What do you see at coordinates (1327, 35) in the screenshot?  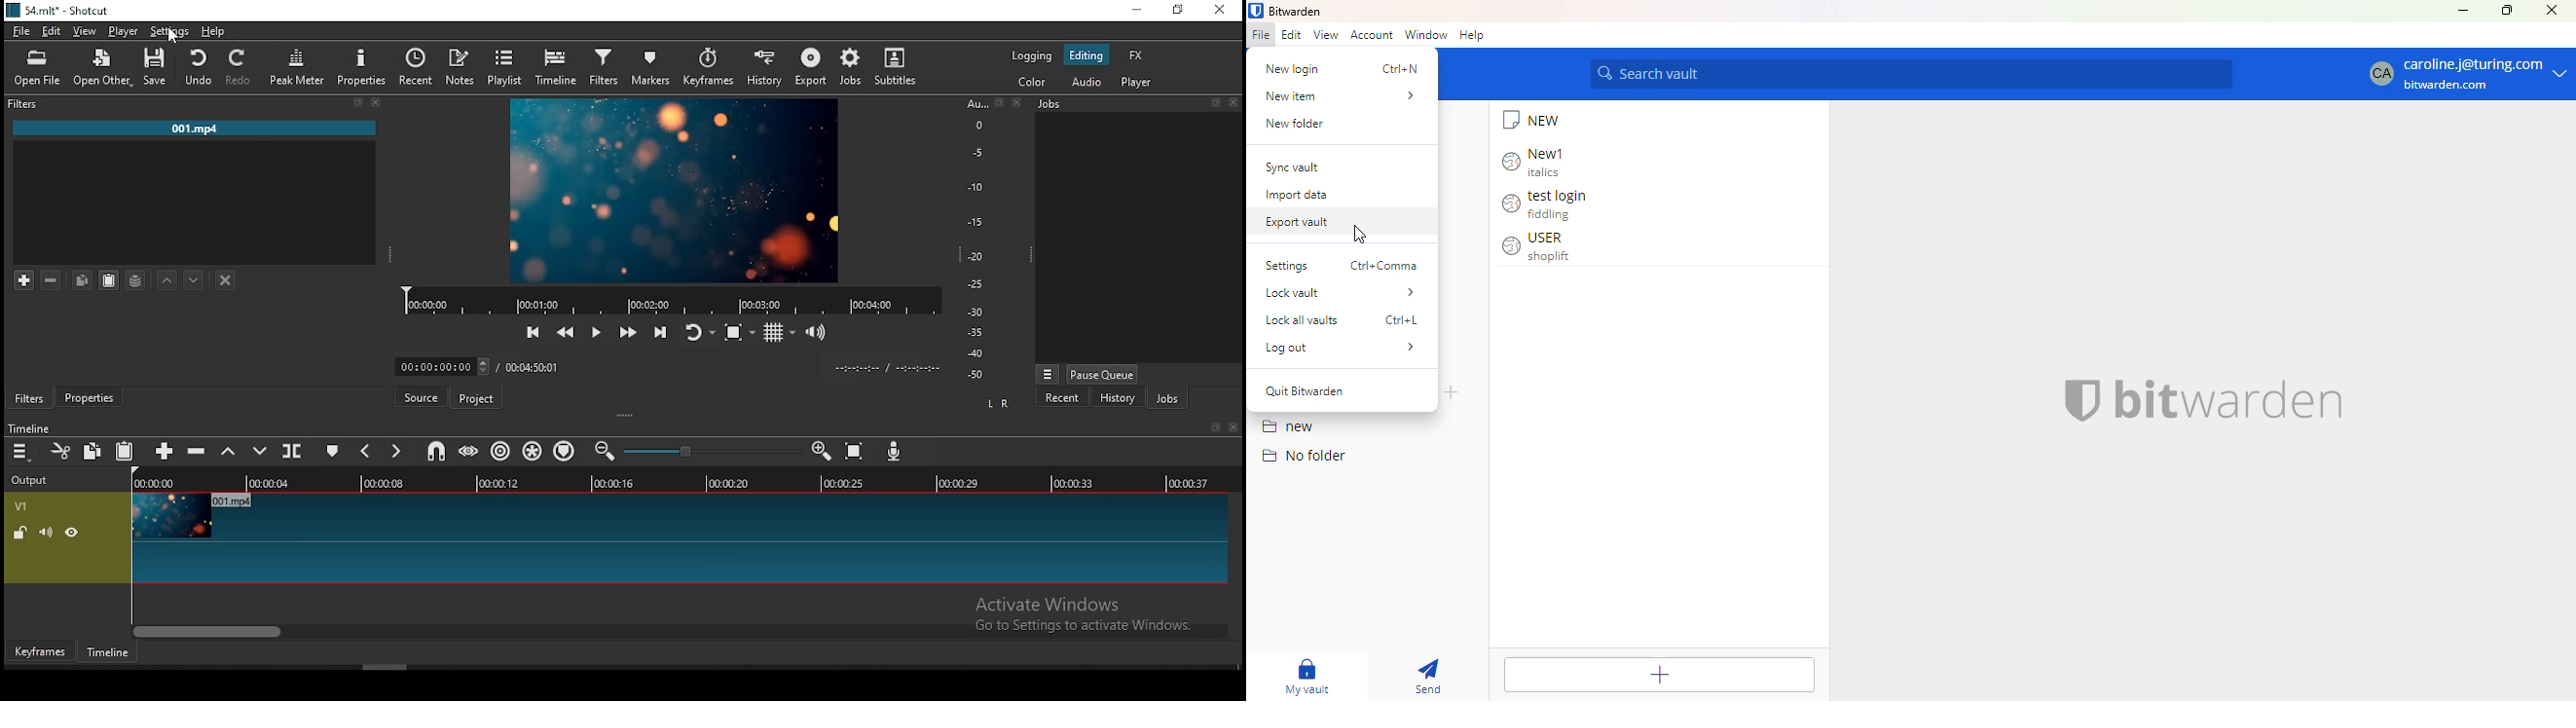 I see `view` at bounding box center [1327, 35].